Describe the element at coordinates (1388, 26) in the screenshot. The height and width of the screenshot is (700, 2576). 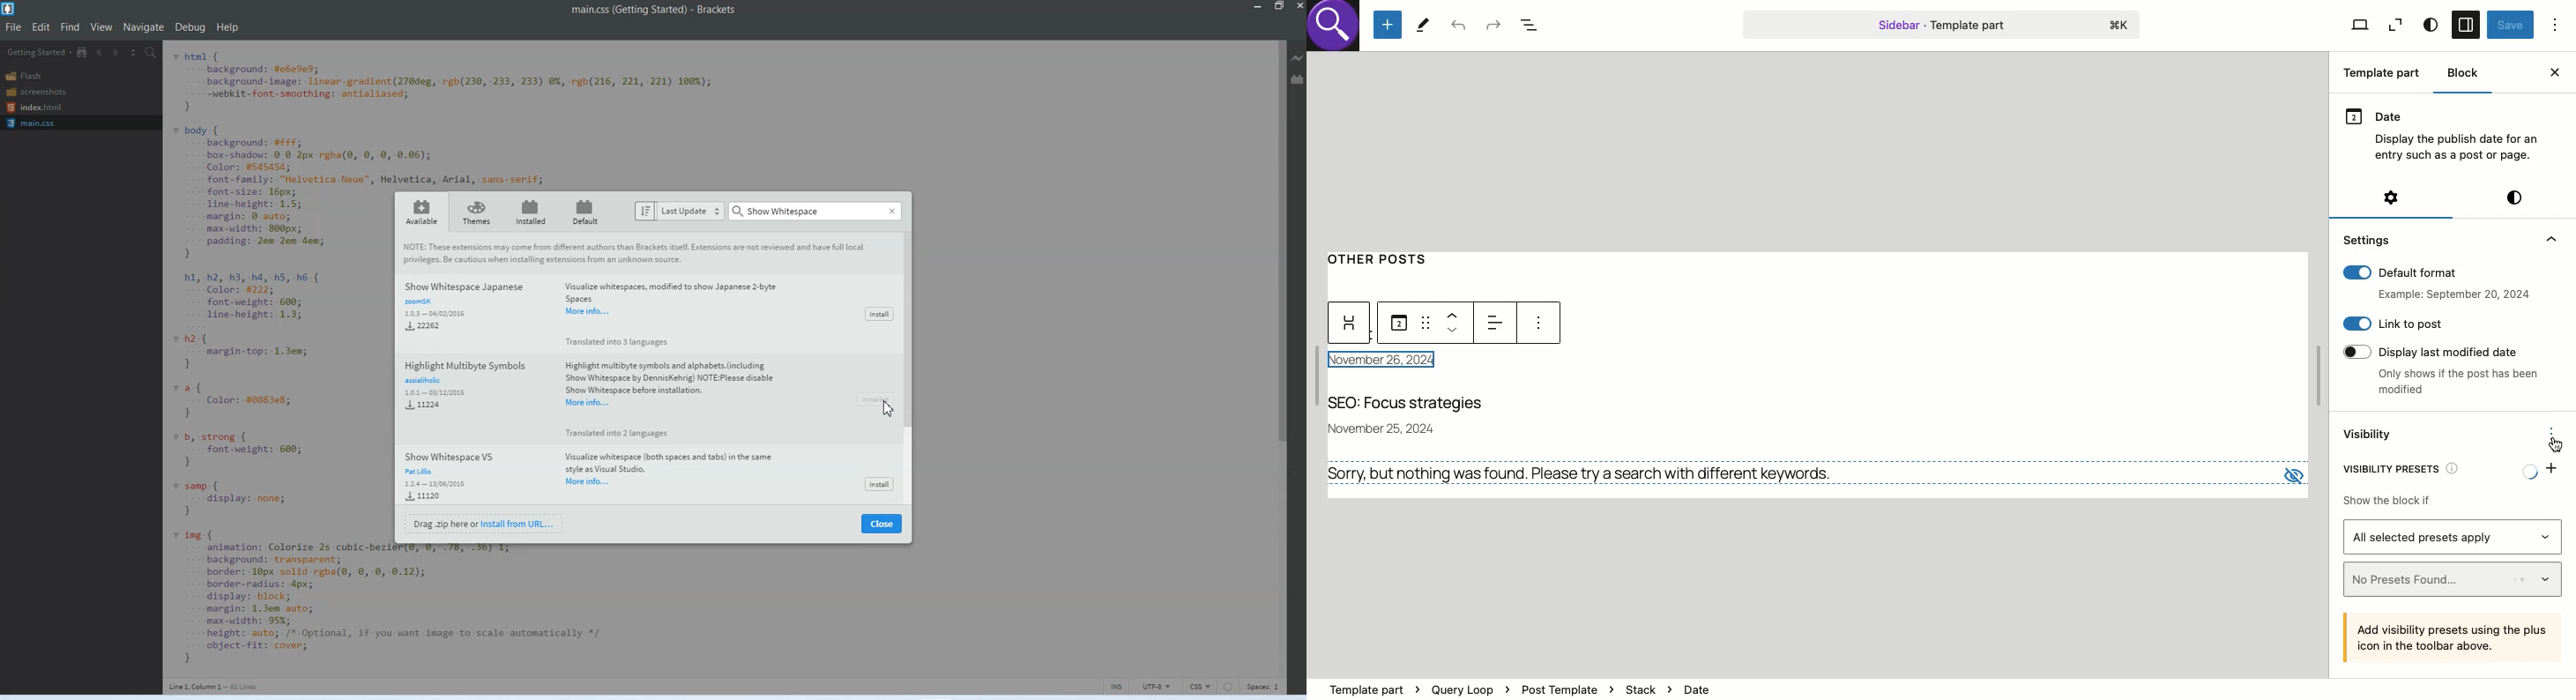
I see `Add new block` at that location.